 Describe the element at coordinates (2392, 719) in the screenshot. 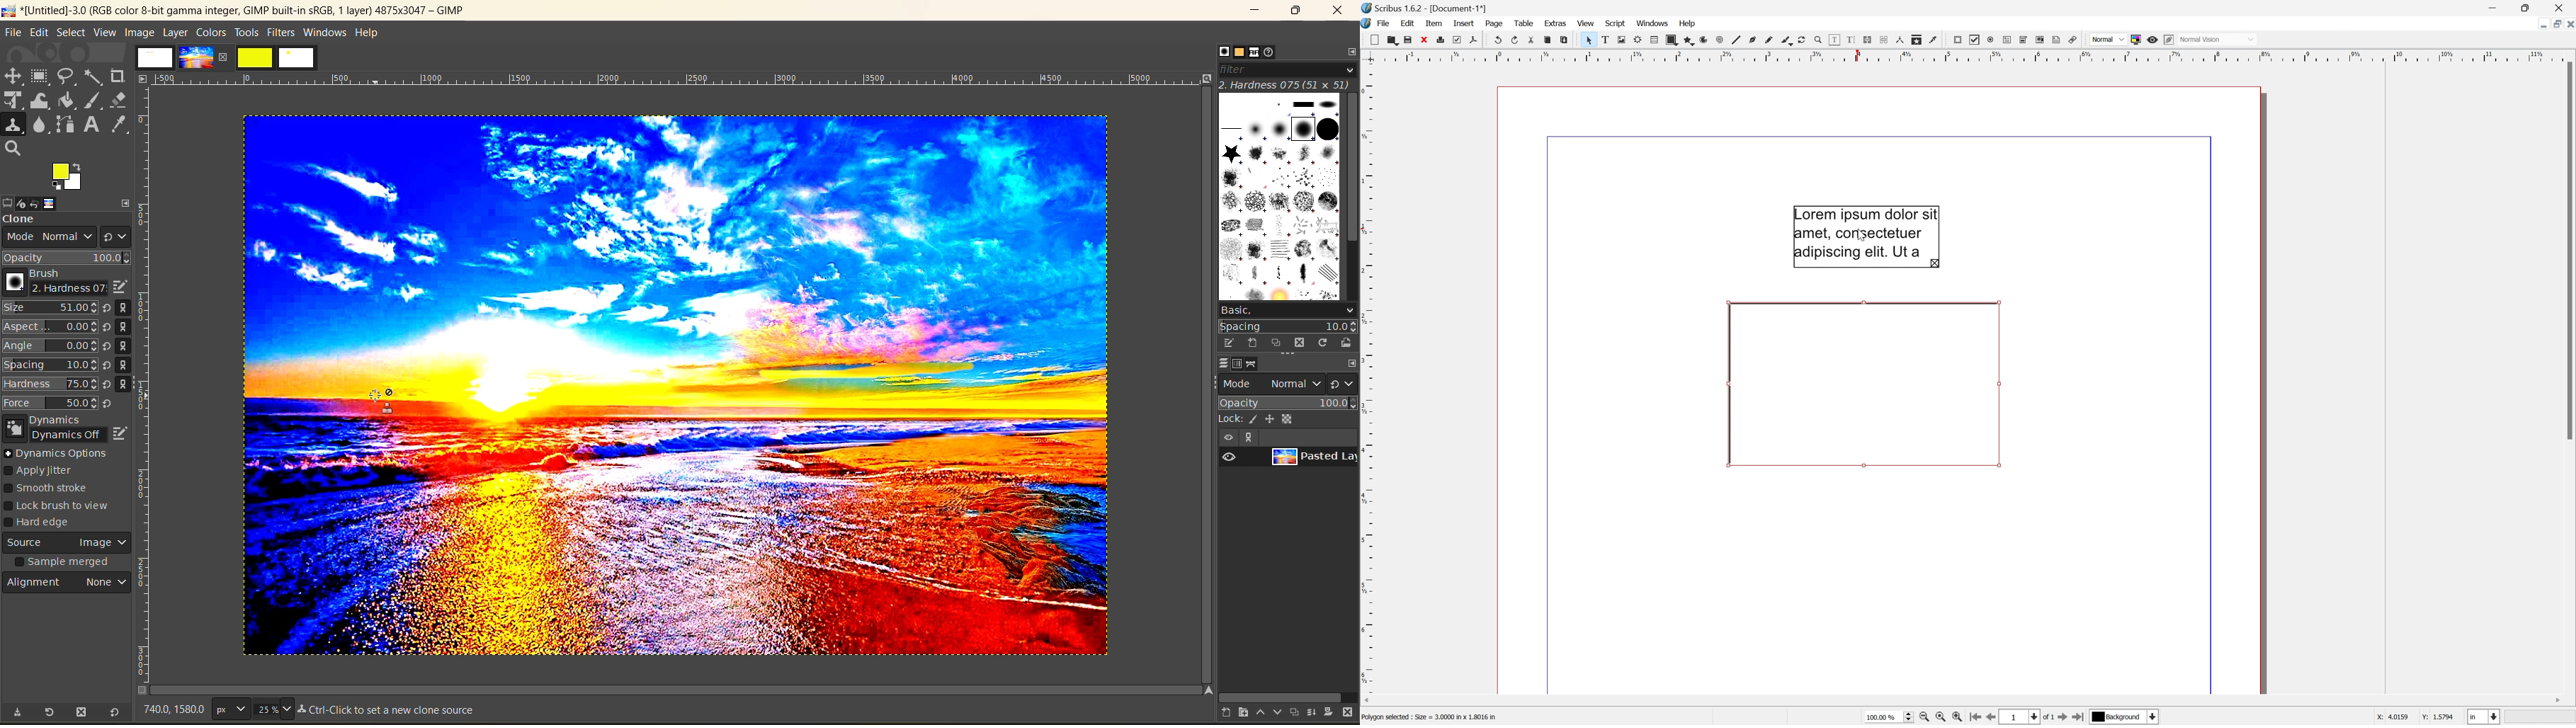

I see `x: 4.0159` at that location.